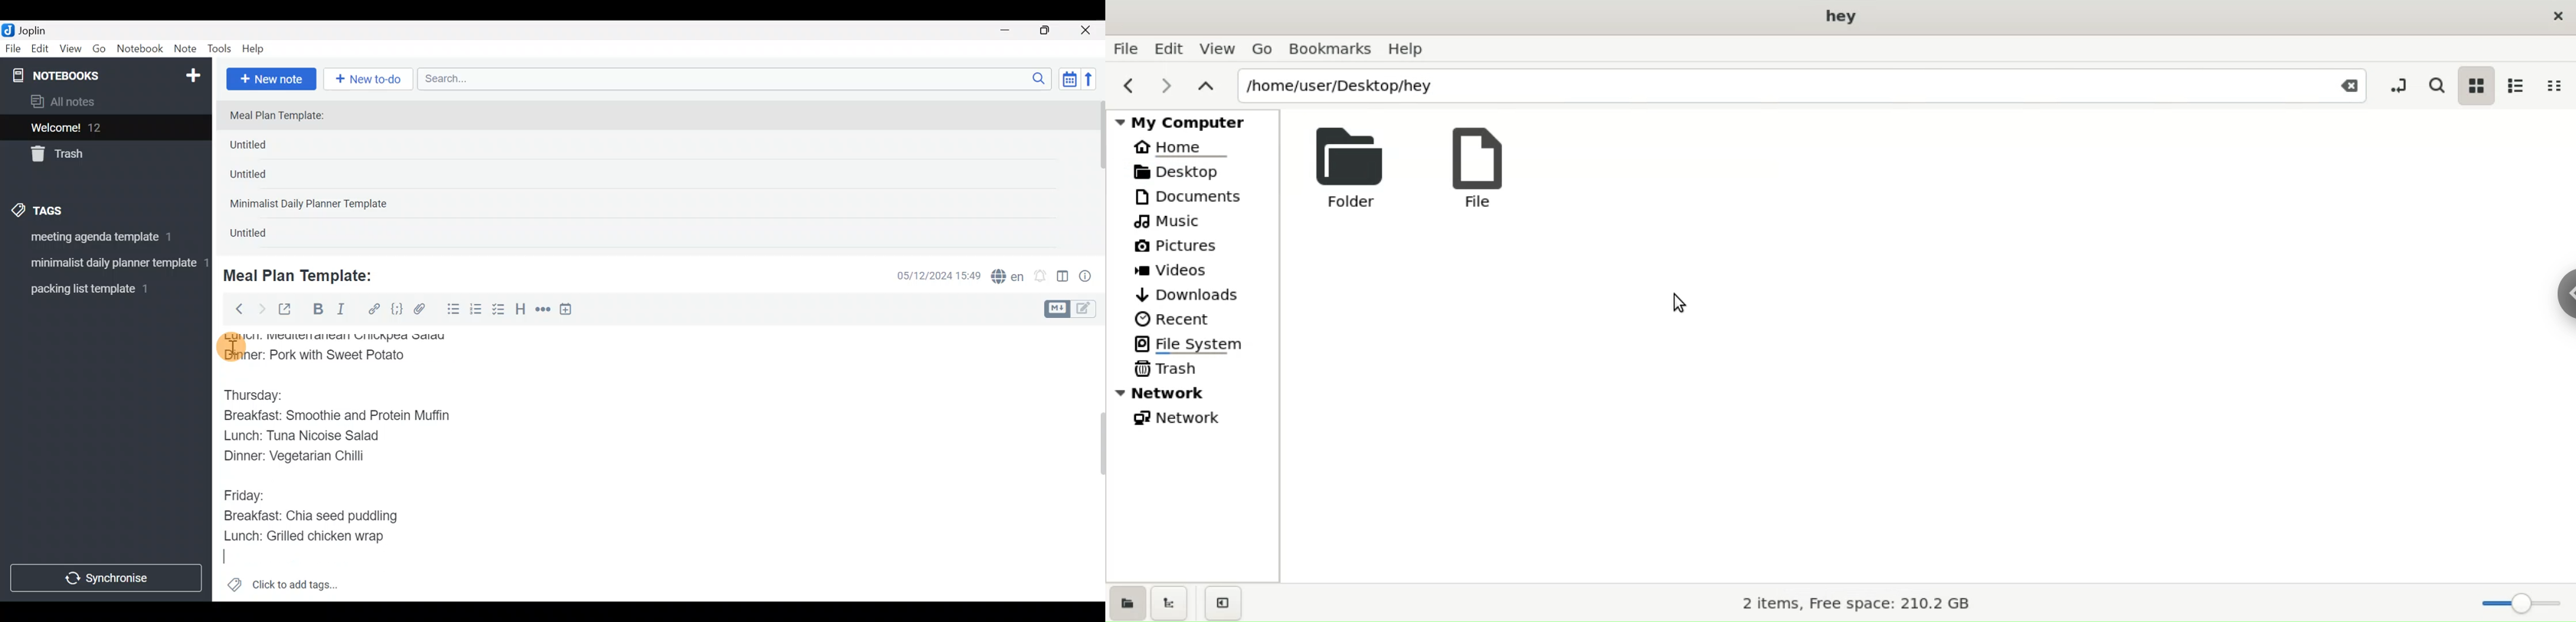 The height and width of the screenshot is (644, 2576). Describe the element at coordinates (1091, 277) in the screenshot. I see `Note properties` at that location.